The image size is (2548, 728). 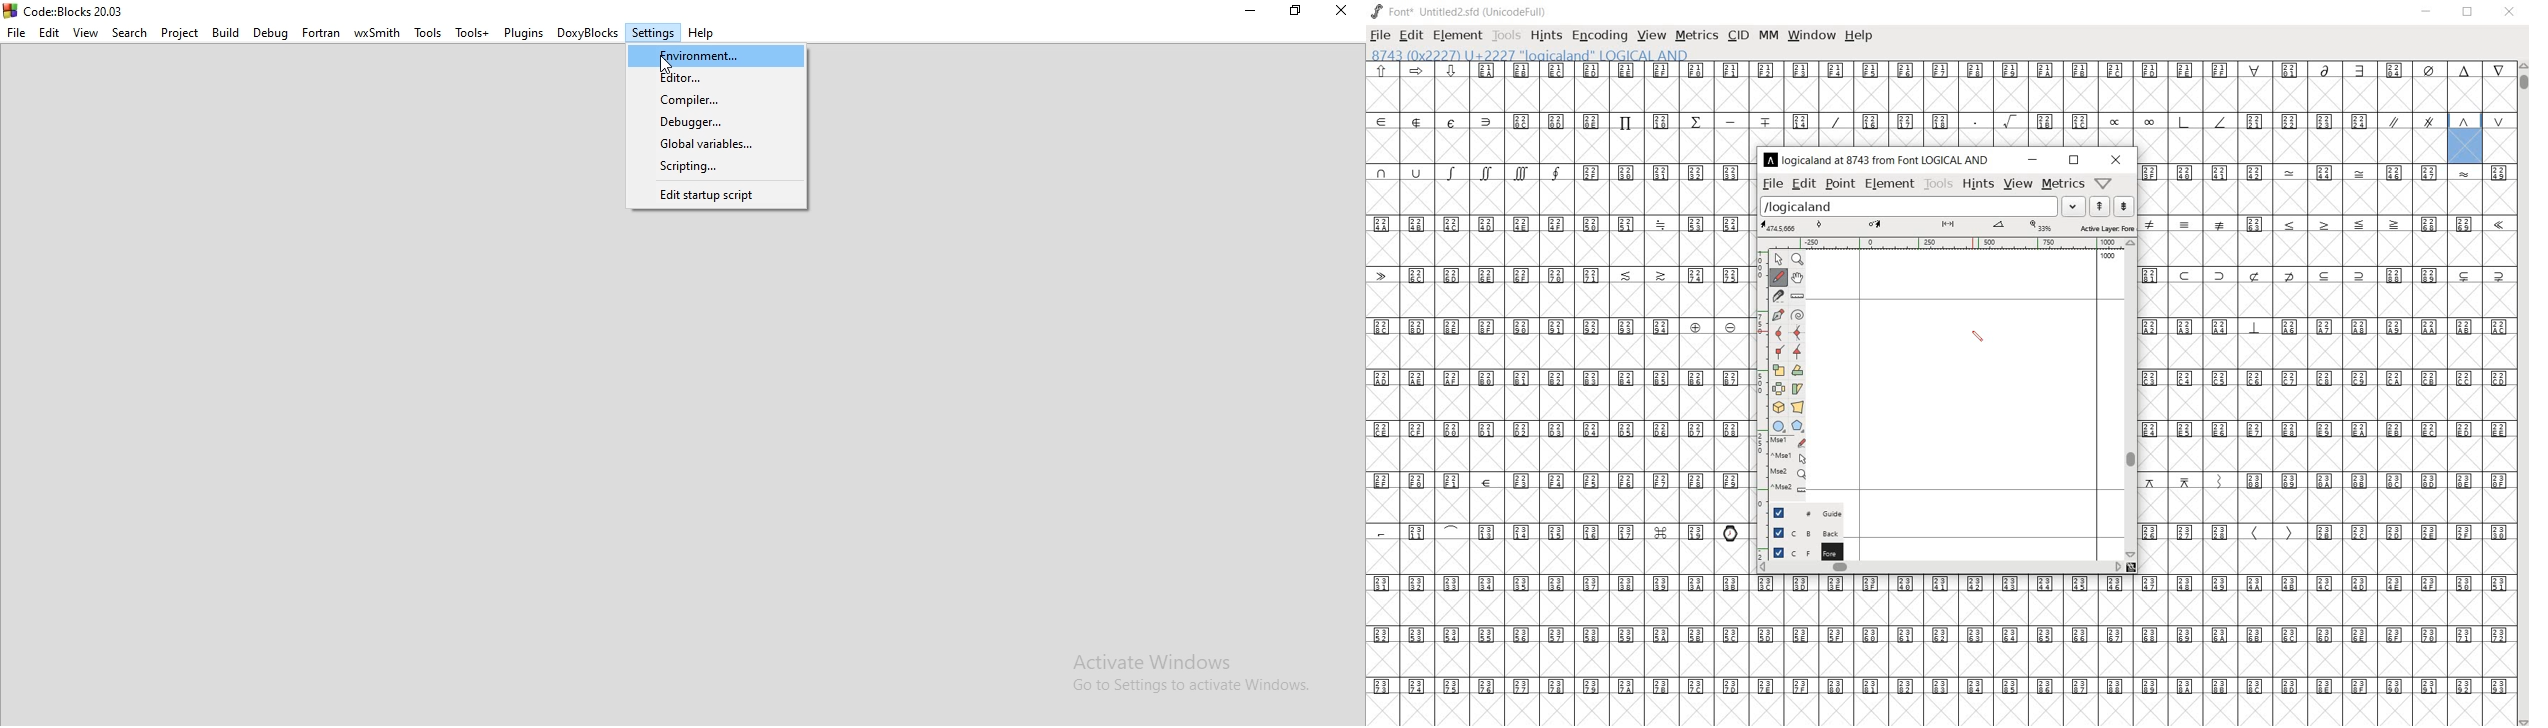 What do you see at coordinates (1546, 37) in the screenshot?
I see `hints` at bounding box center [1546, 37].